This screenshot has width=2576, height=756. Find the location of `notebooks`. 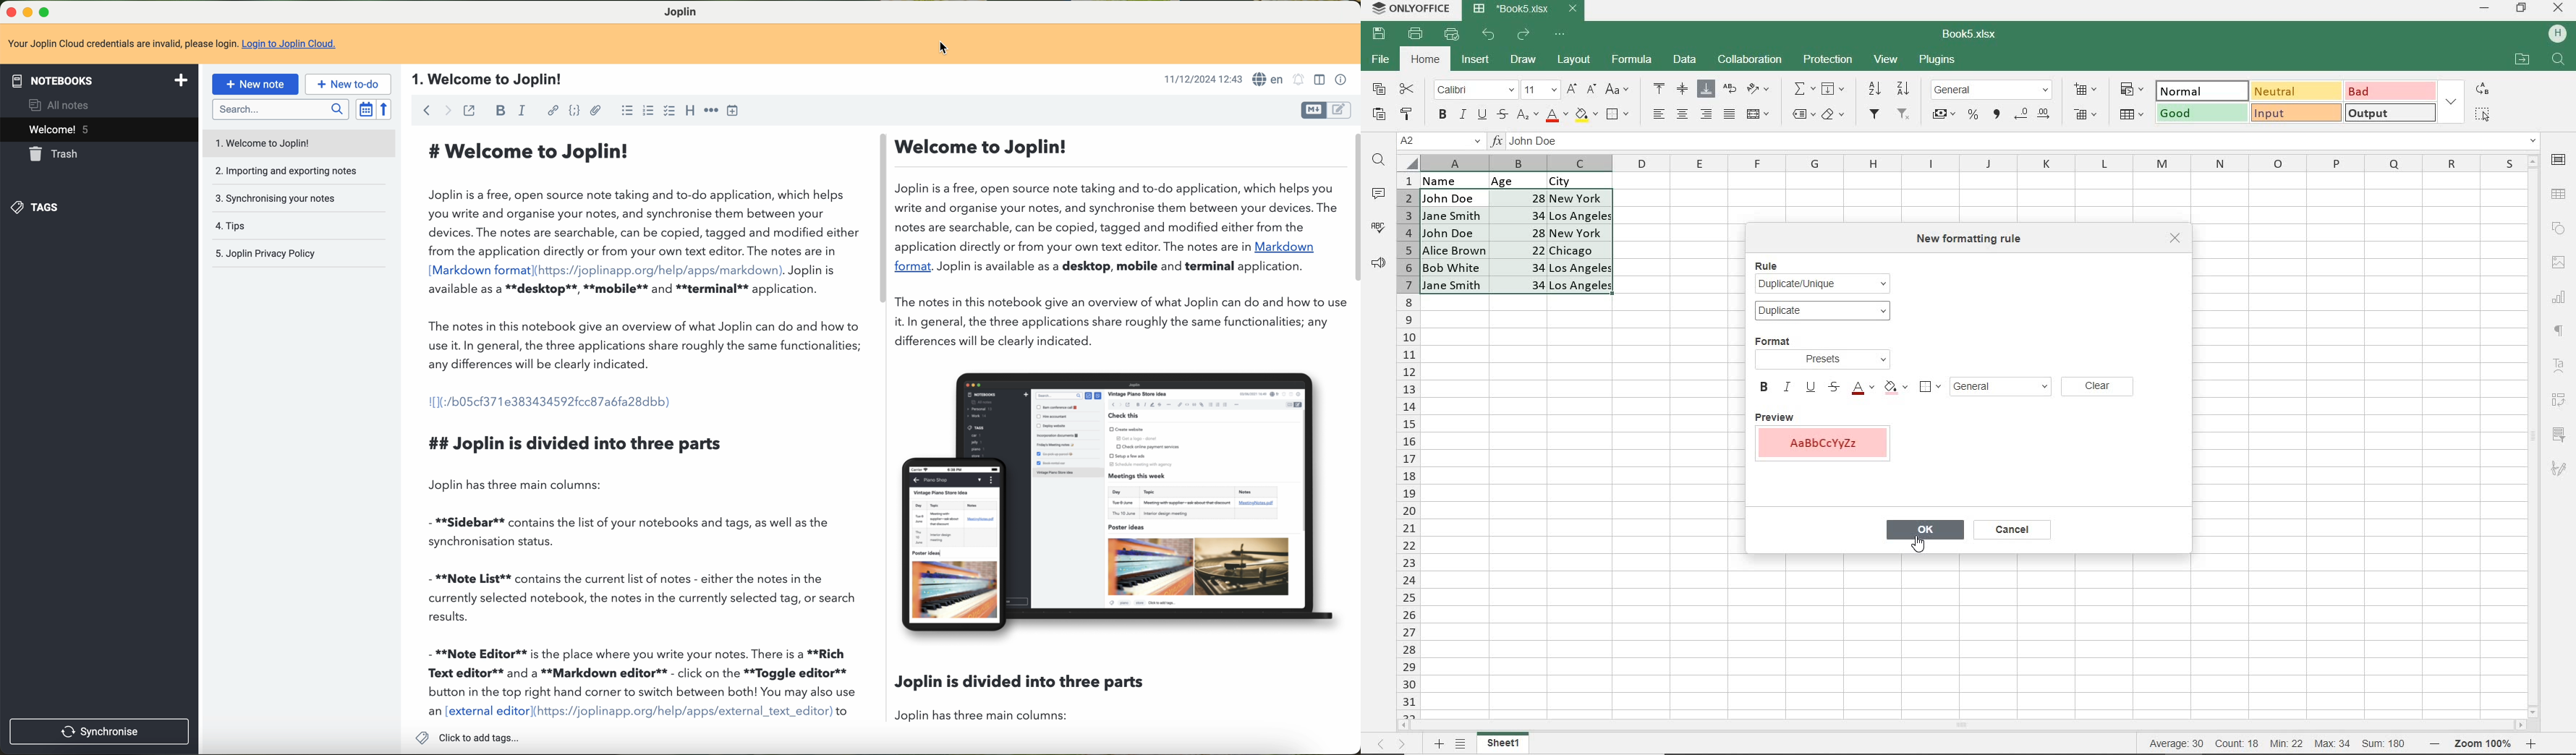

notebooks is located at coordinates (100, 78).